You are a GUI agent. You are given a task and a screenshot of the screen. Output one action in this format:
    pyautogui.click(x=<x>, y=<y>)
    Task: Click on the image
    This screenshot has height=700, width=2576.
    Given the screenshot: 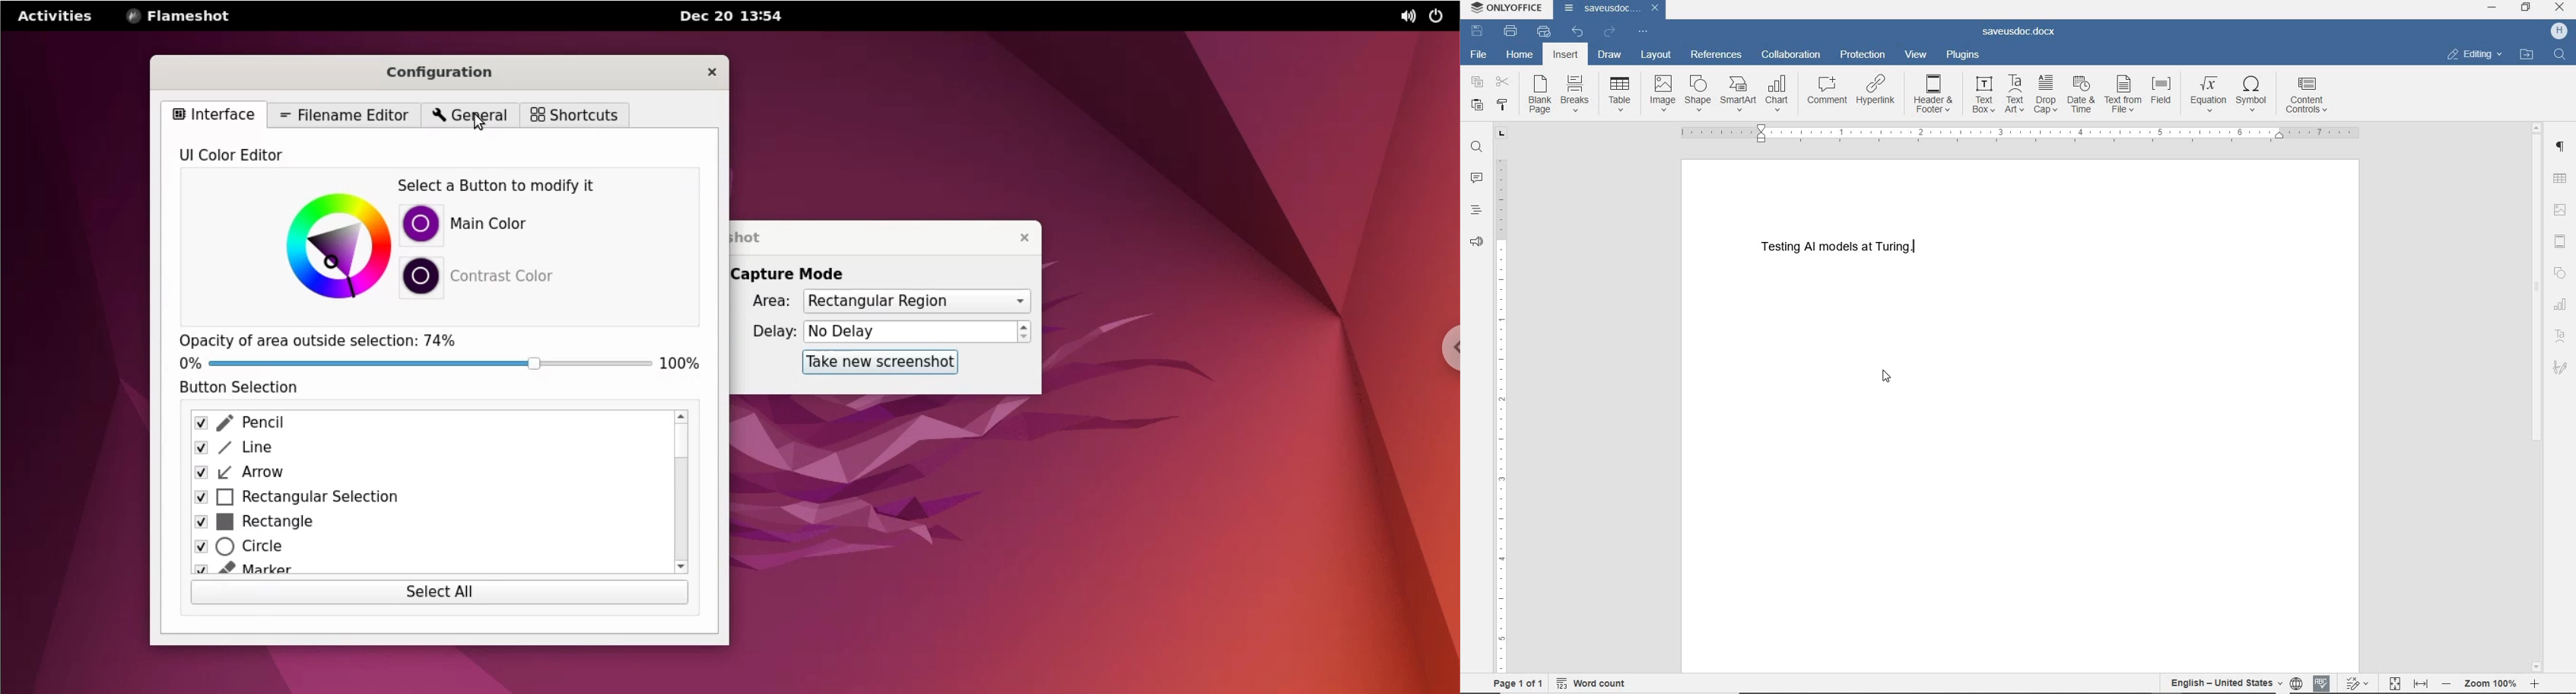 What is the action you would take?
    pyautogui.click(x=1662, y=94)
    